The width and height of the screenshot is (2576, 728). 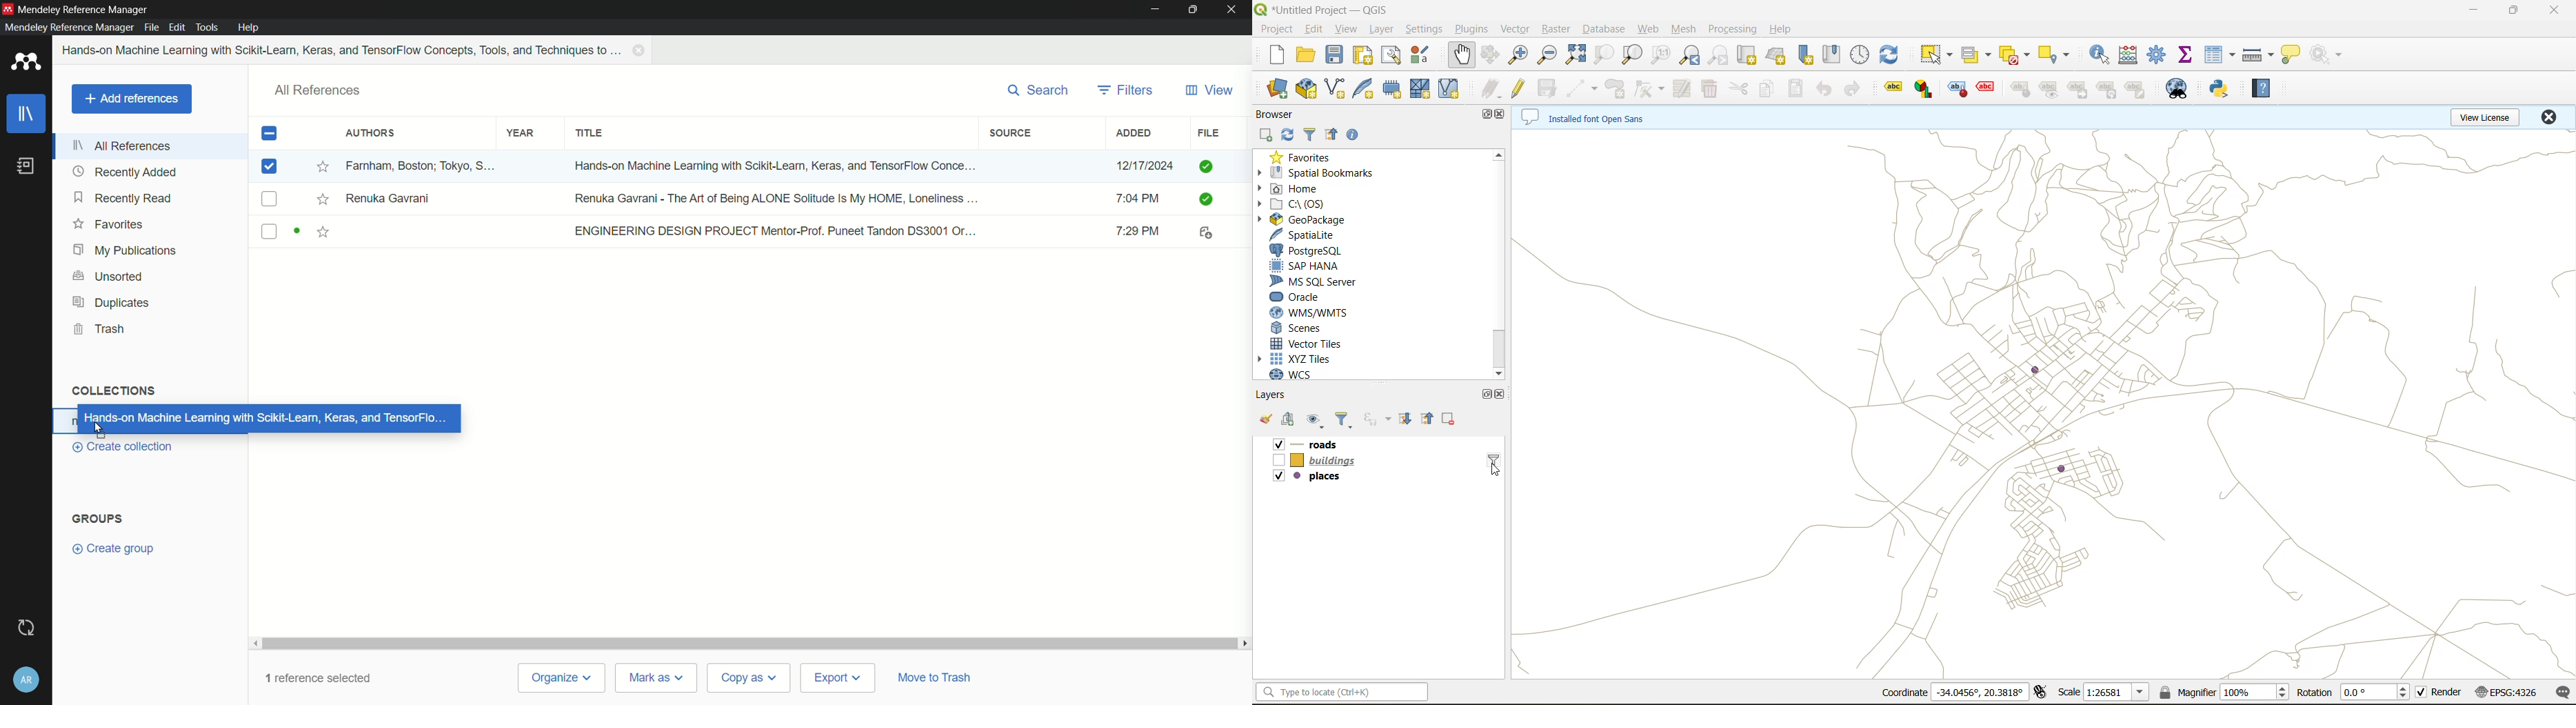 What do you see at coordinates (1602, 56) in the screenshot?
I see `zoom selection` at bounding box center [1602, 56].